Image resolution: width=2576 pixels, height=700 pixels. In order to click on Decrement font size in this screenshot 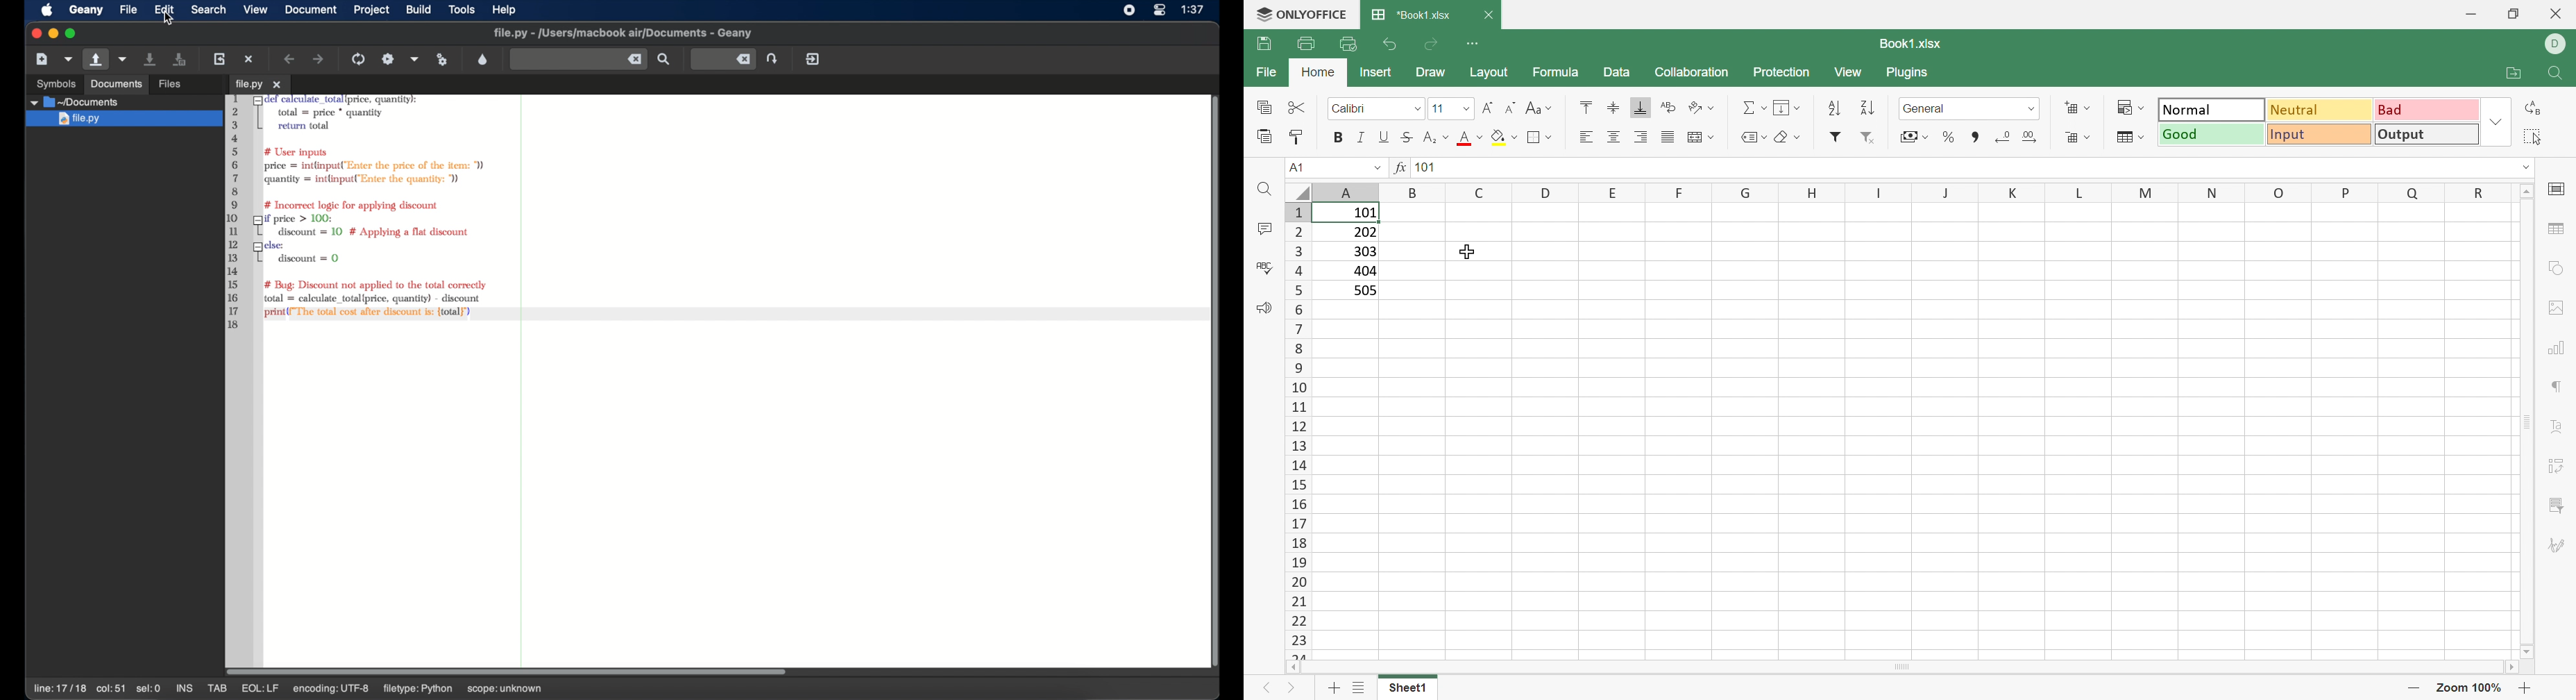, I will do `click(1509, 106)`.